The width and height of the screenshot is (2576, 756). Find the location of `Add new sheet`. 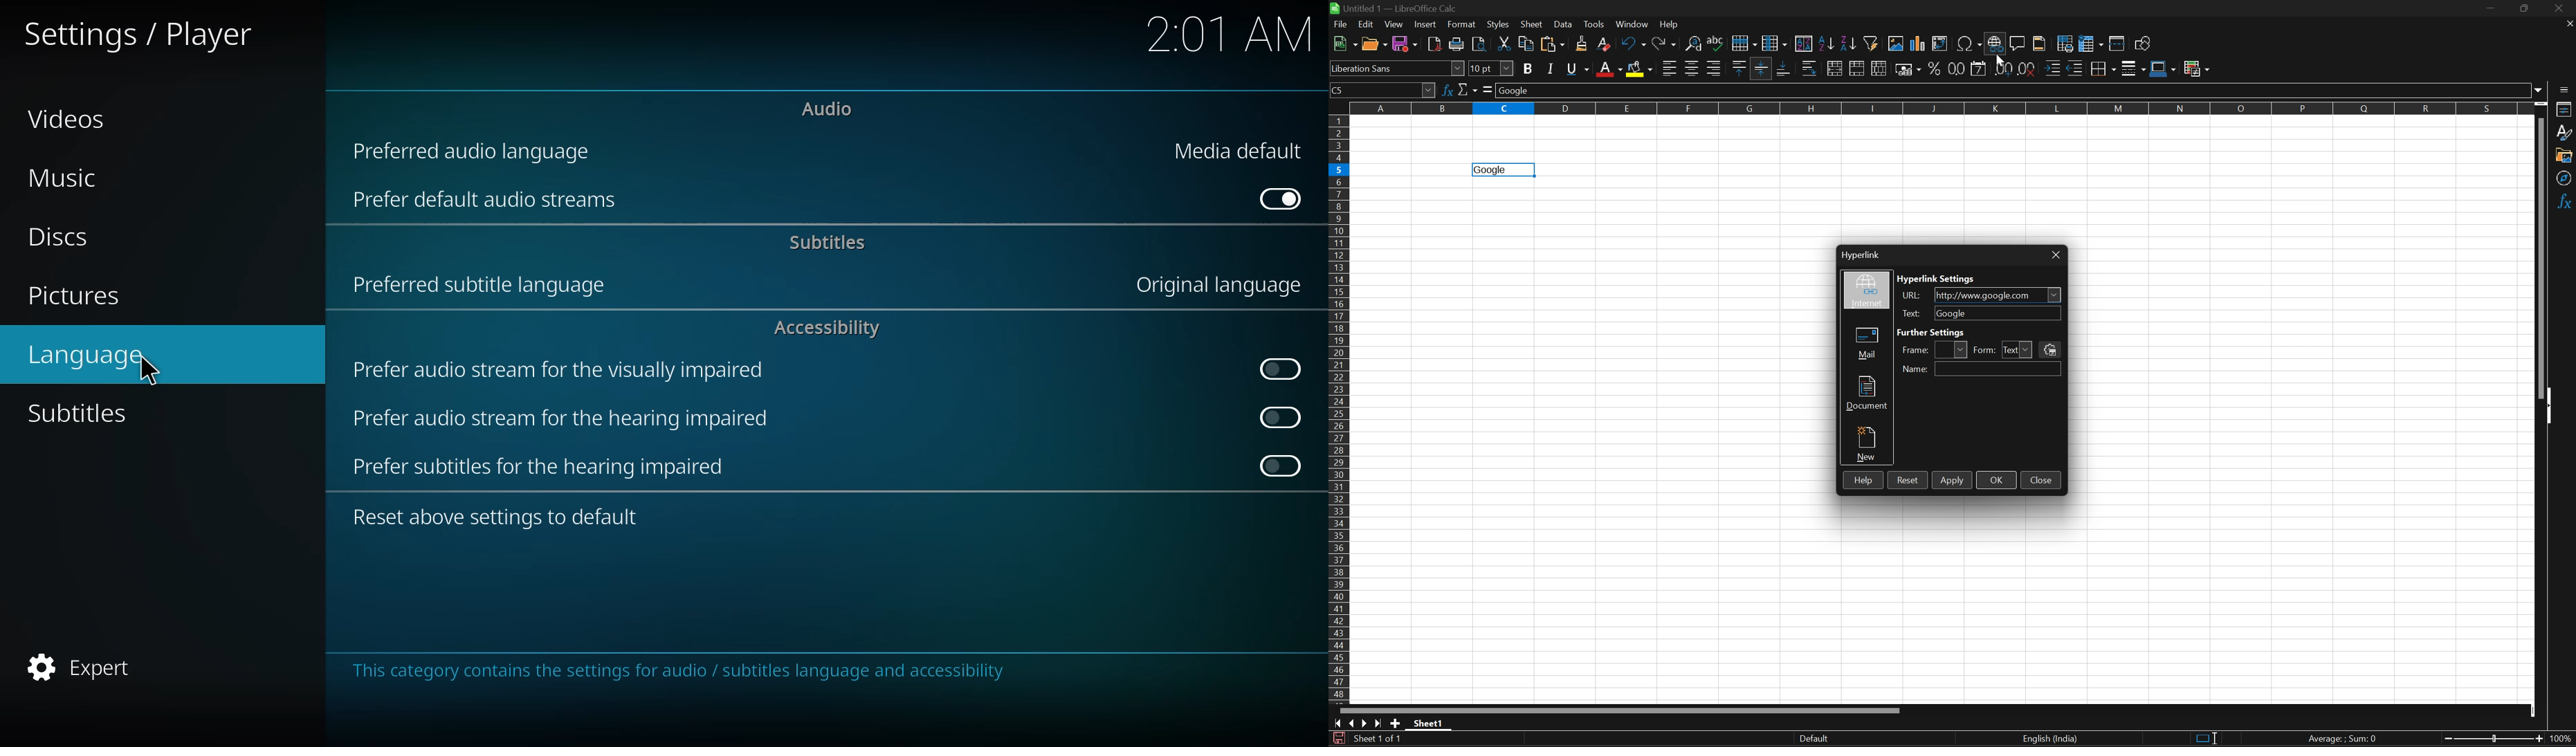

Add new sheet is located at coordinates (1396, 725).